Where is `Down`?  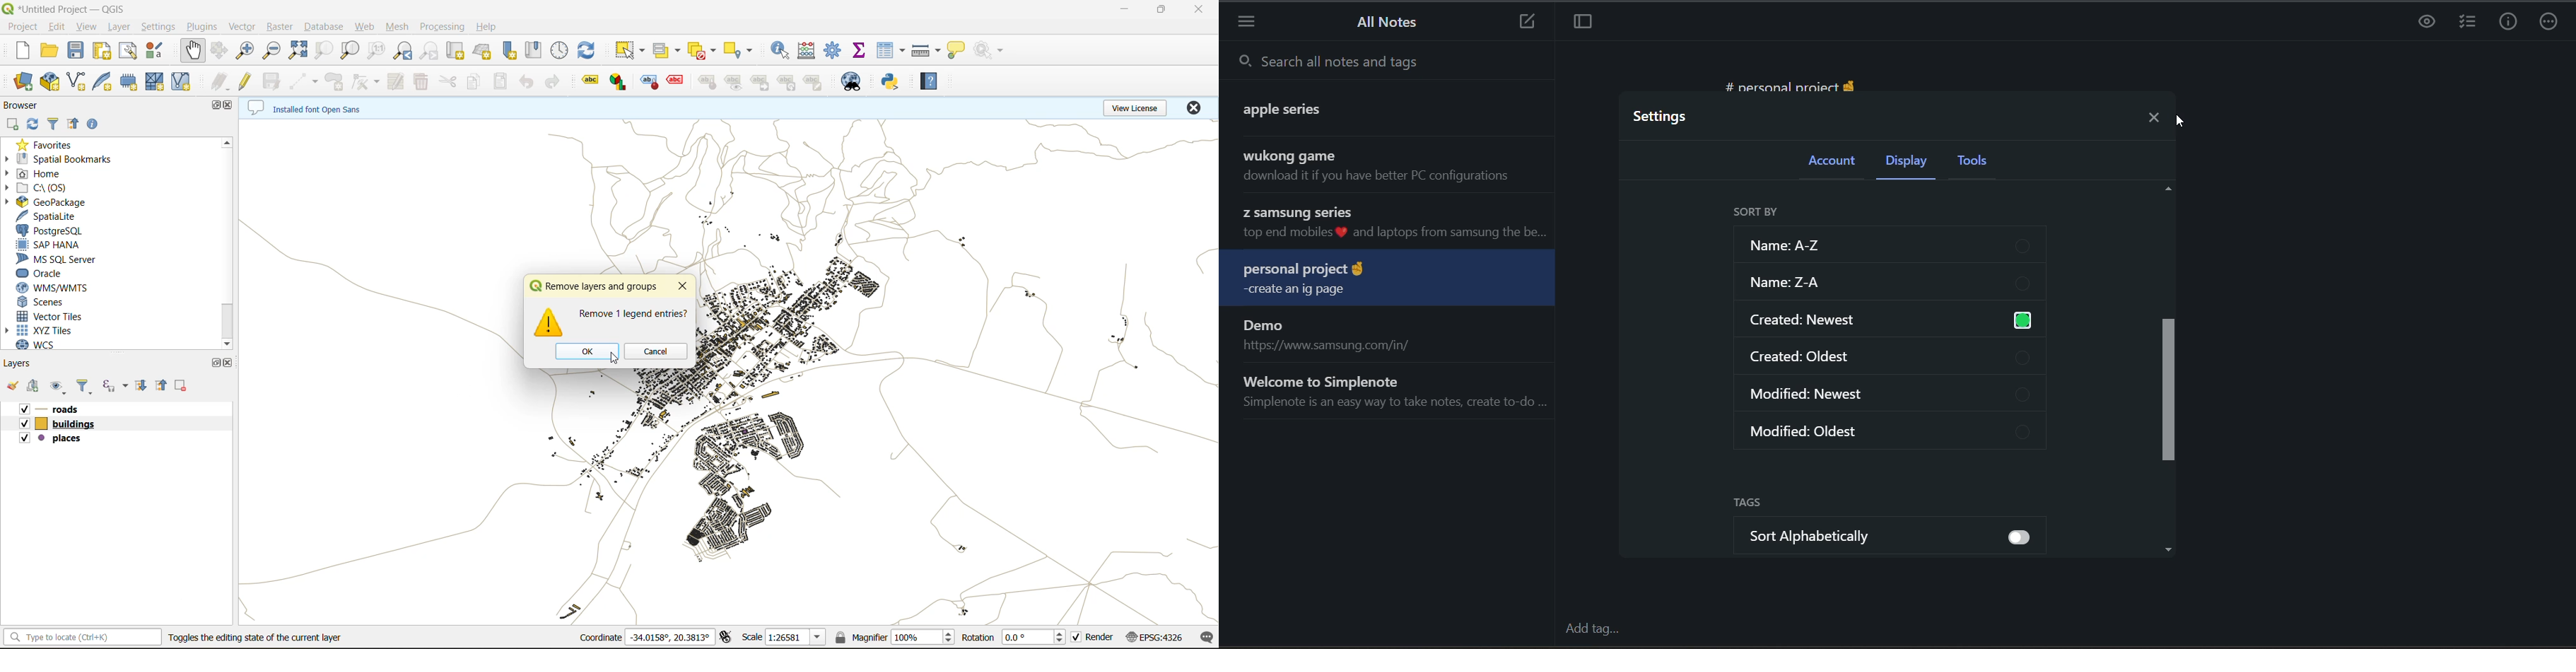 Down is located at coordinates (2165, 549).